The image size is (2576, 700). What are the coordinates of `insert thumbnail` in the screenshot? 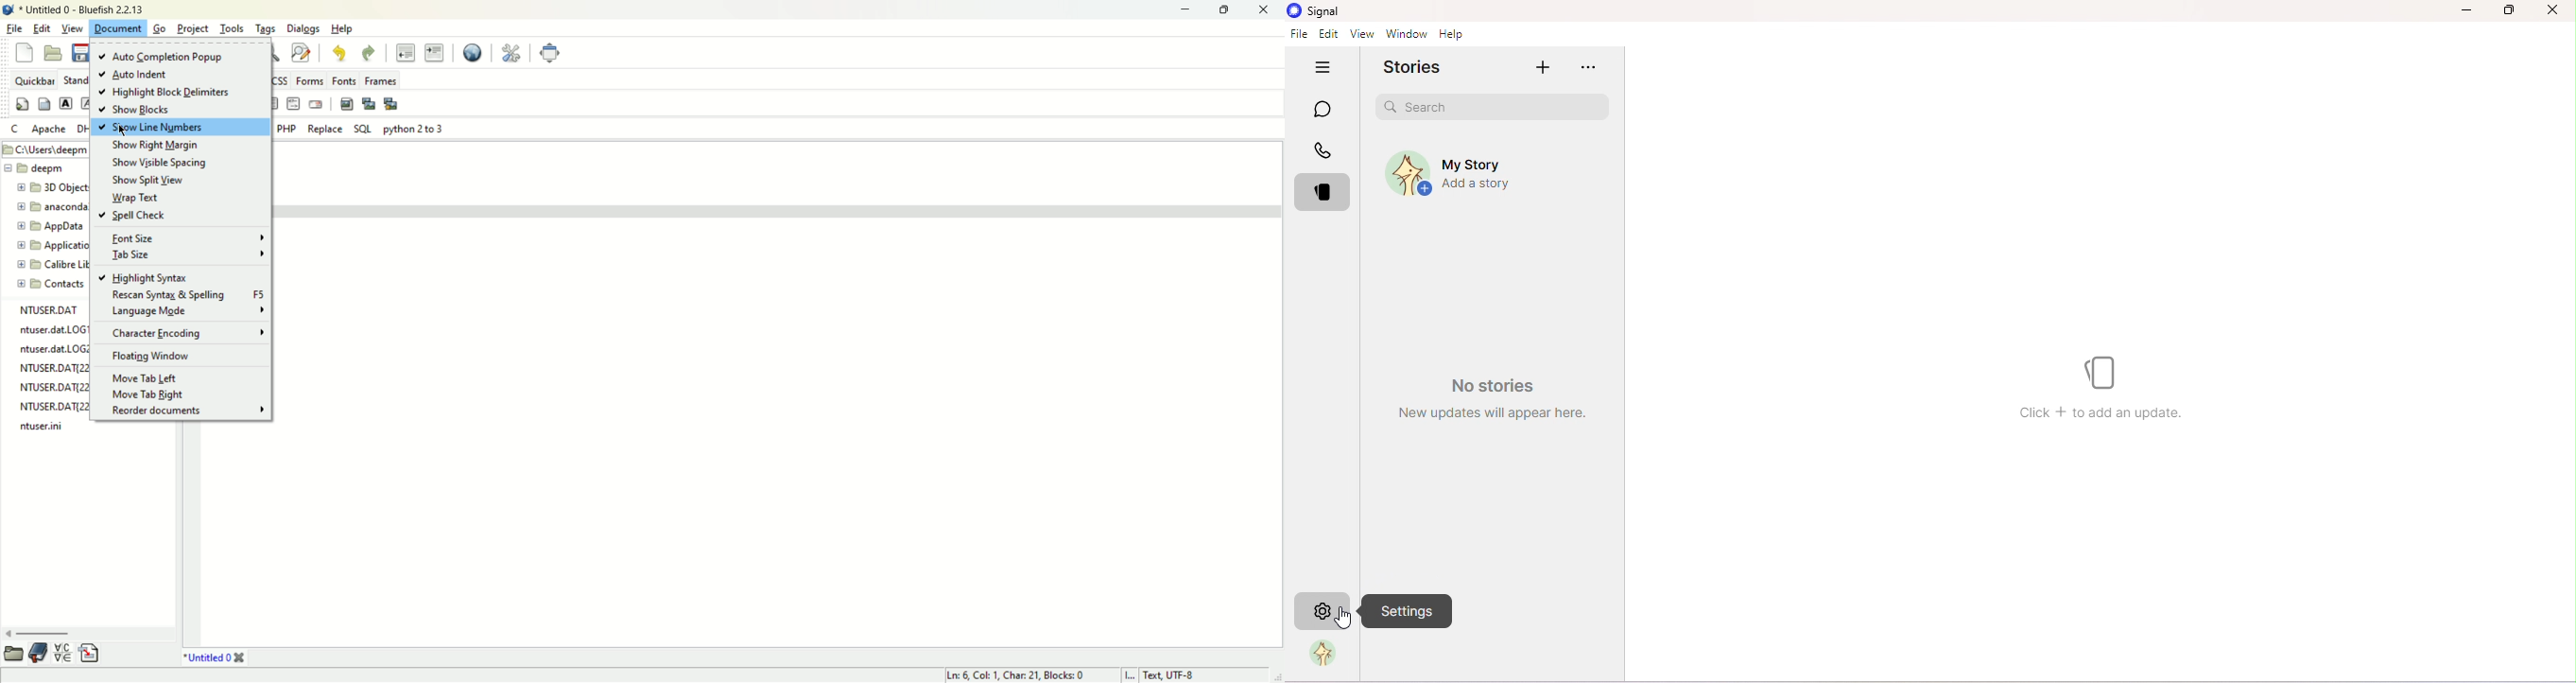 It's located at (369, 103).